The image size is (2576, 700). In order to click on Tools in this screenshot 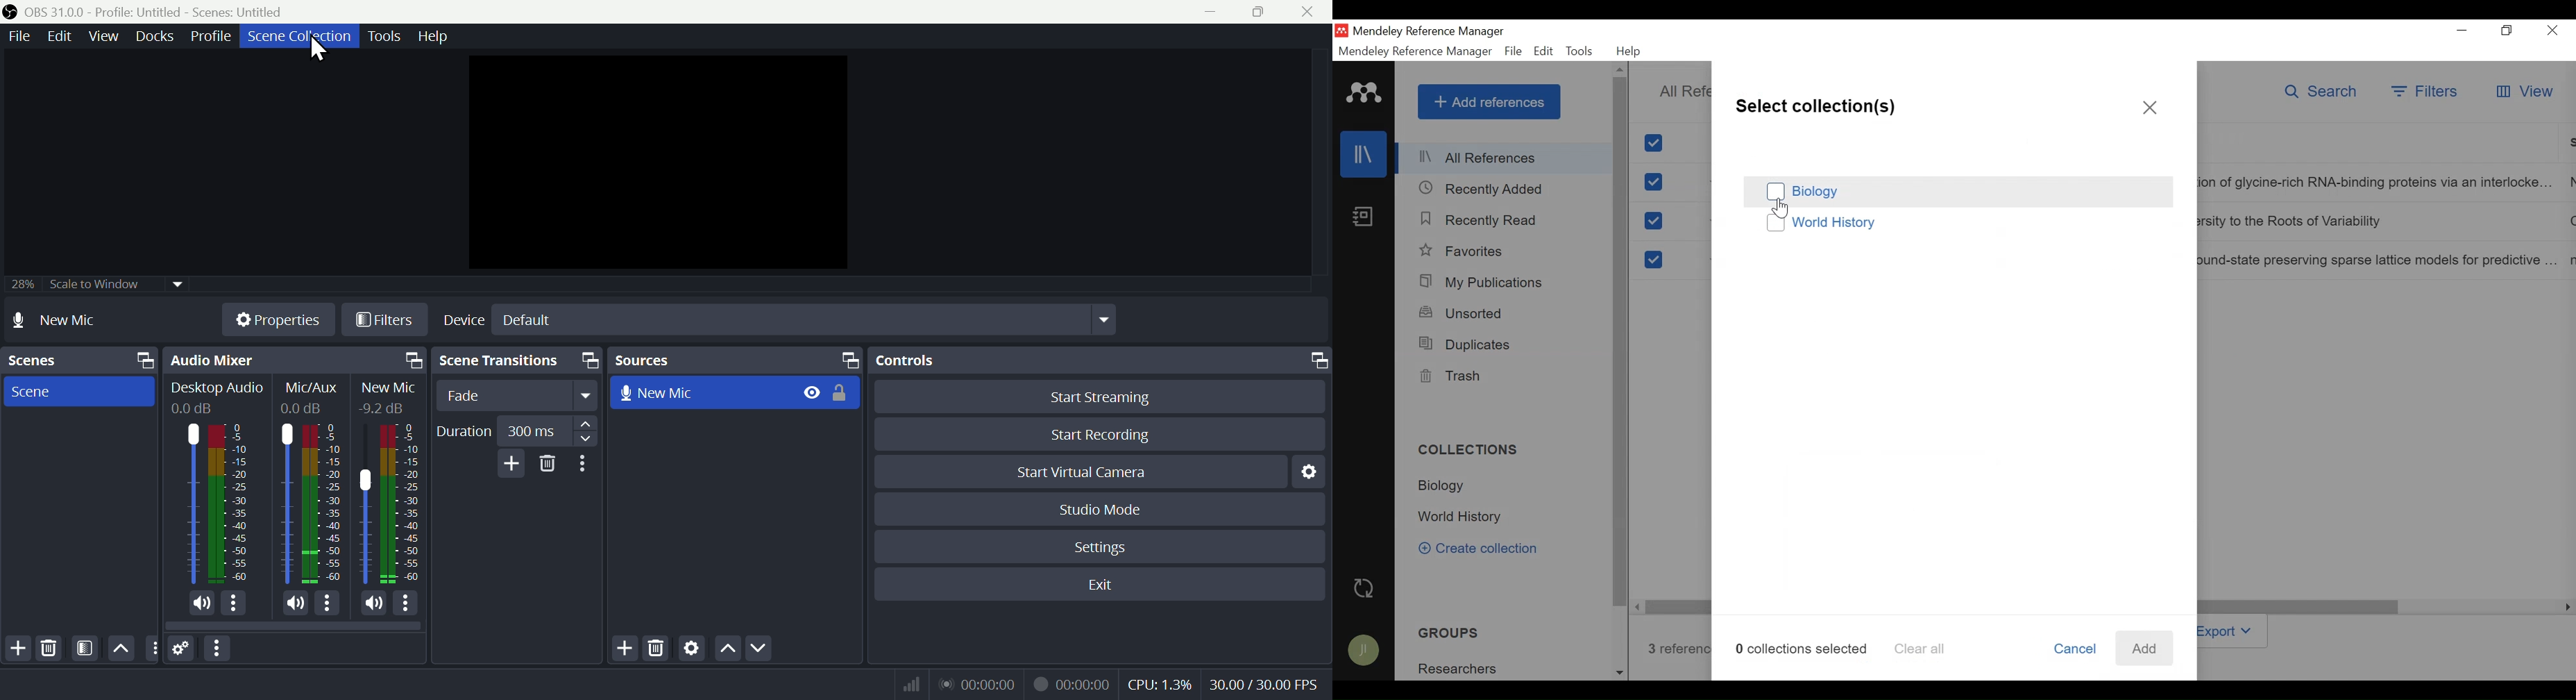, I will do `click(1580, 51)`.